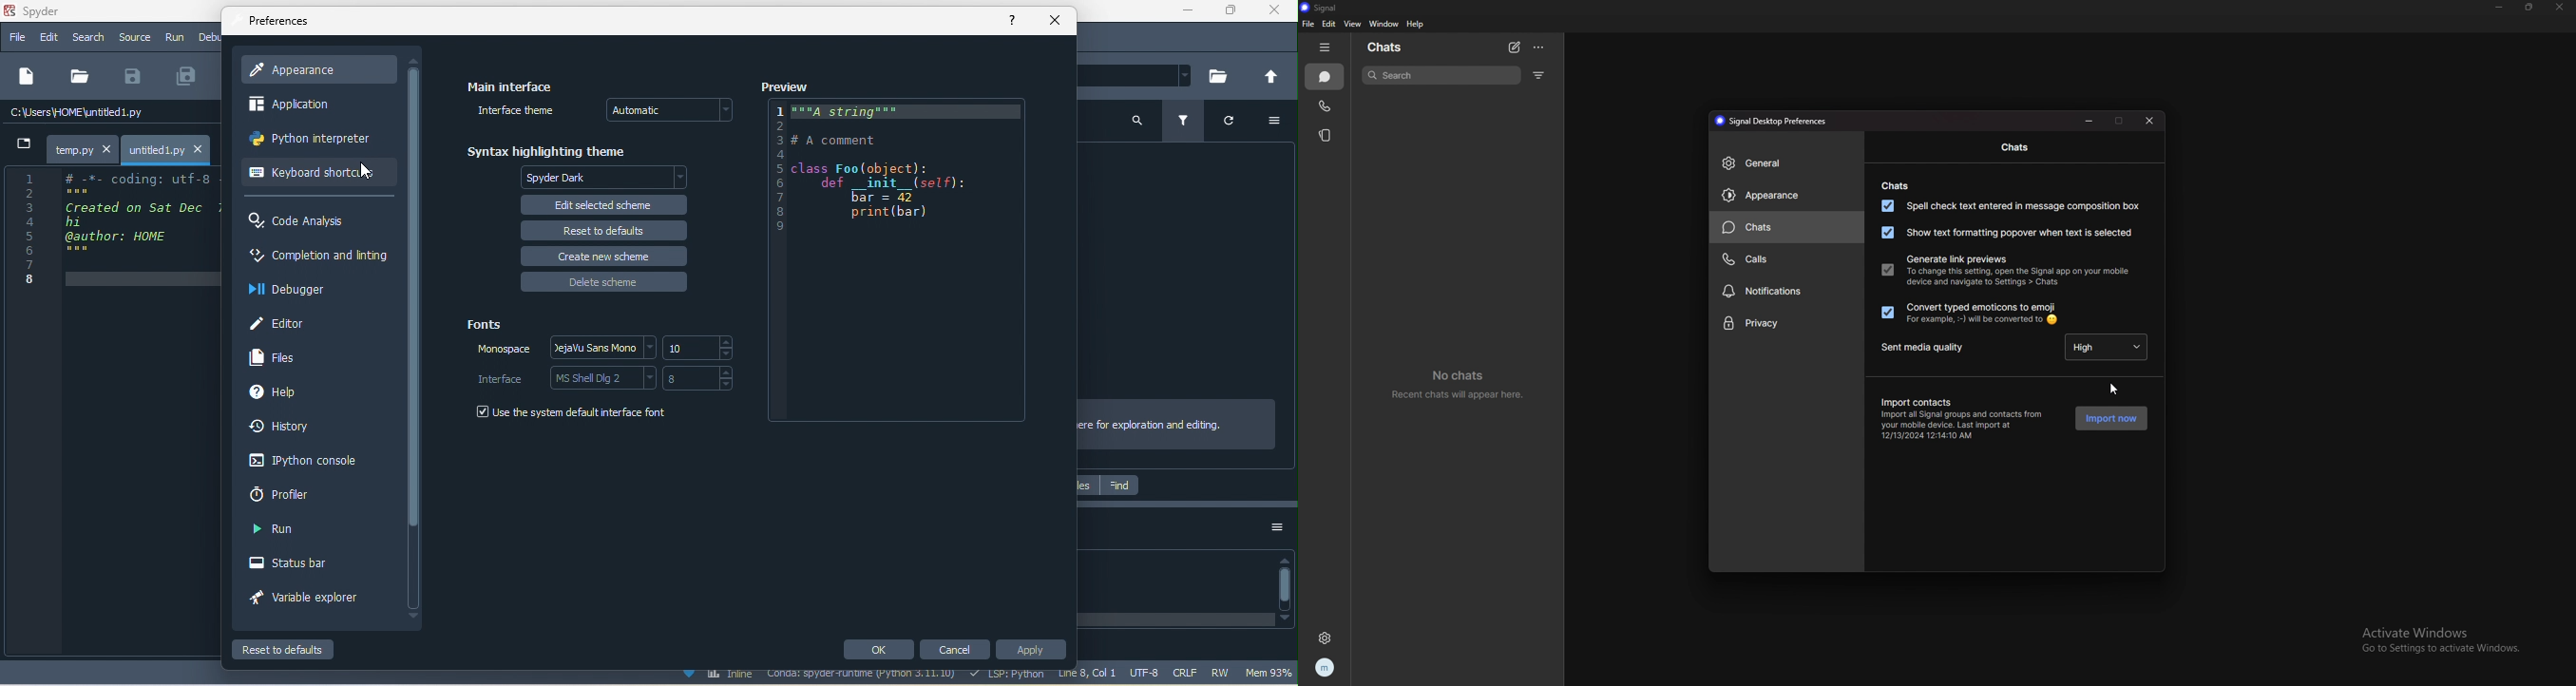 Image resolution: width=2576 pixels, height=700 pixels. What do you see at coordinates (676, 111) in the screenshot?
I see `automatic` at bounding box center [676, 111].